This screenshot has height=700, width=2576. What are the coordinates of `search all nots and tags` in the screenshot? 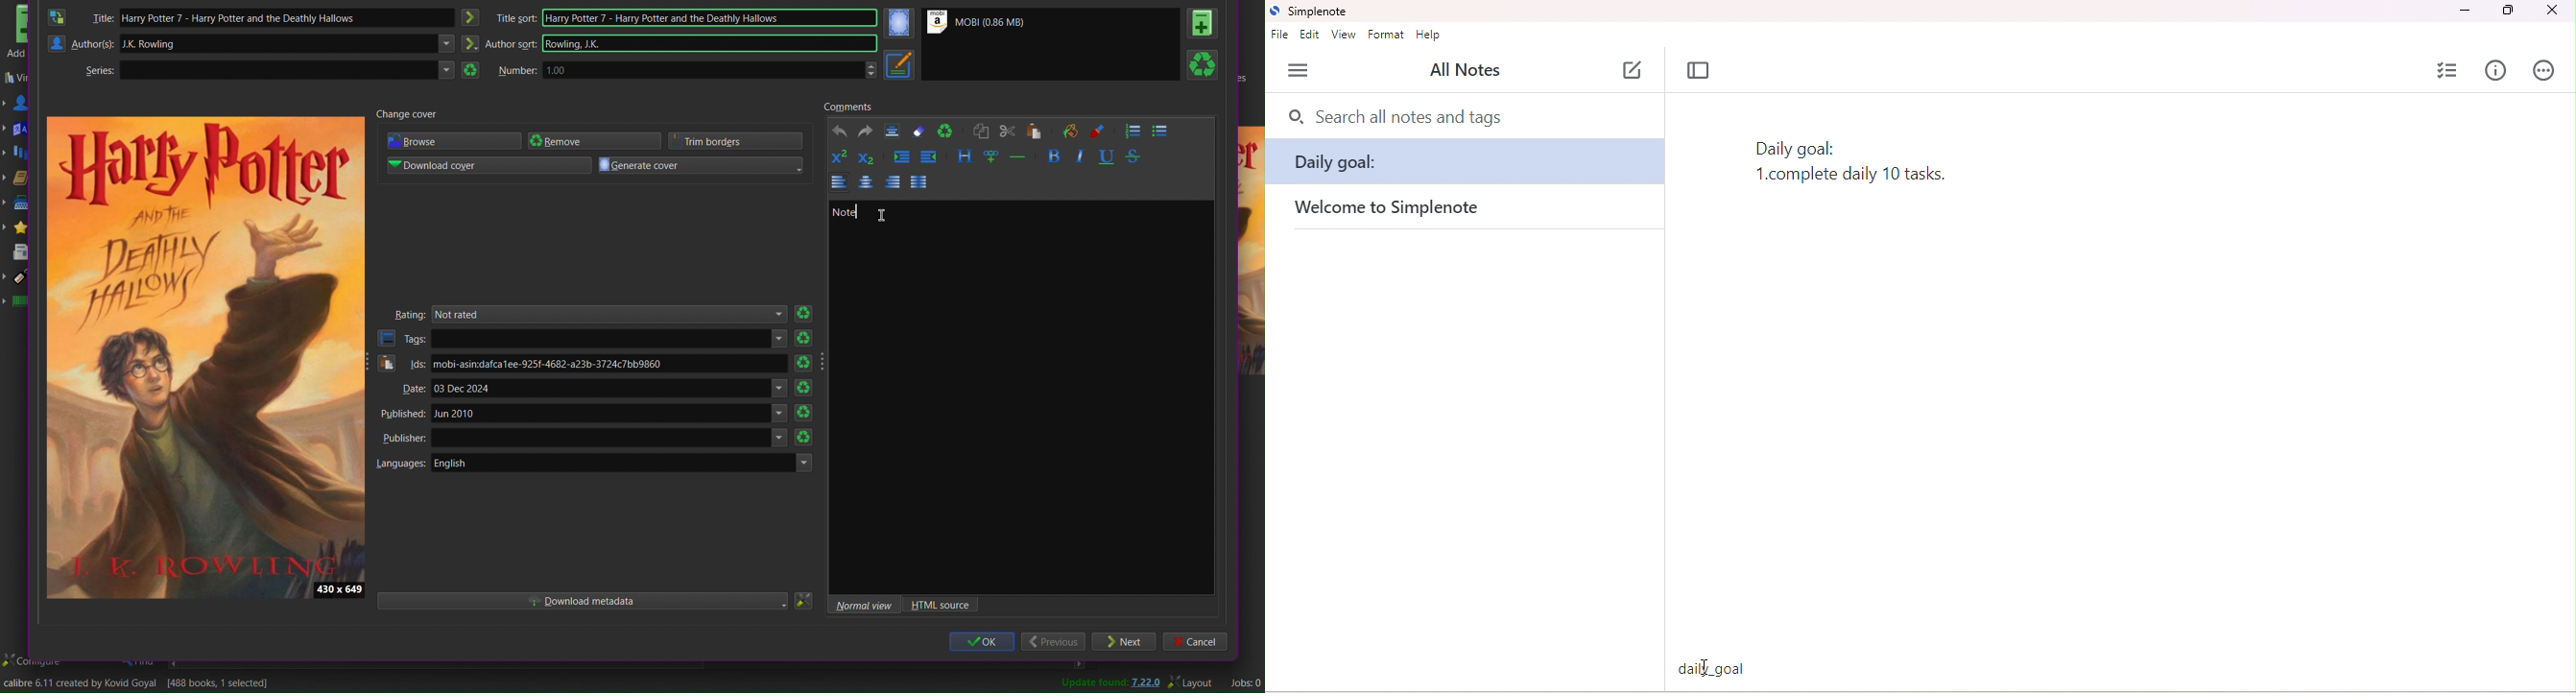 It's located at (1408, 117).